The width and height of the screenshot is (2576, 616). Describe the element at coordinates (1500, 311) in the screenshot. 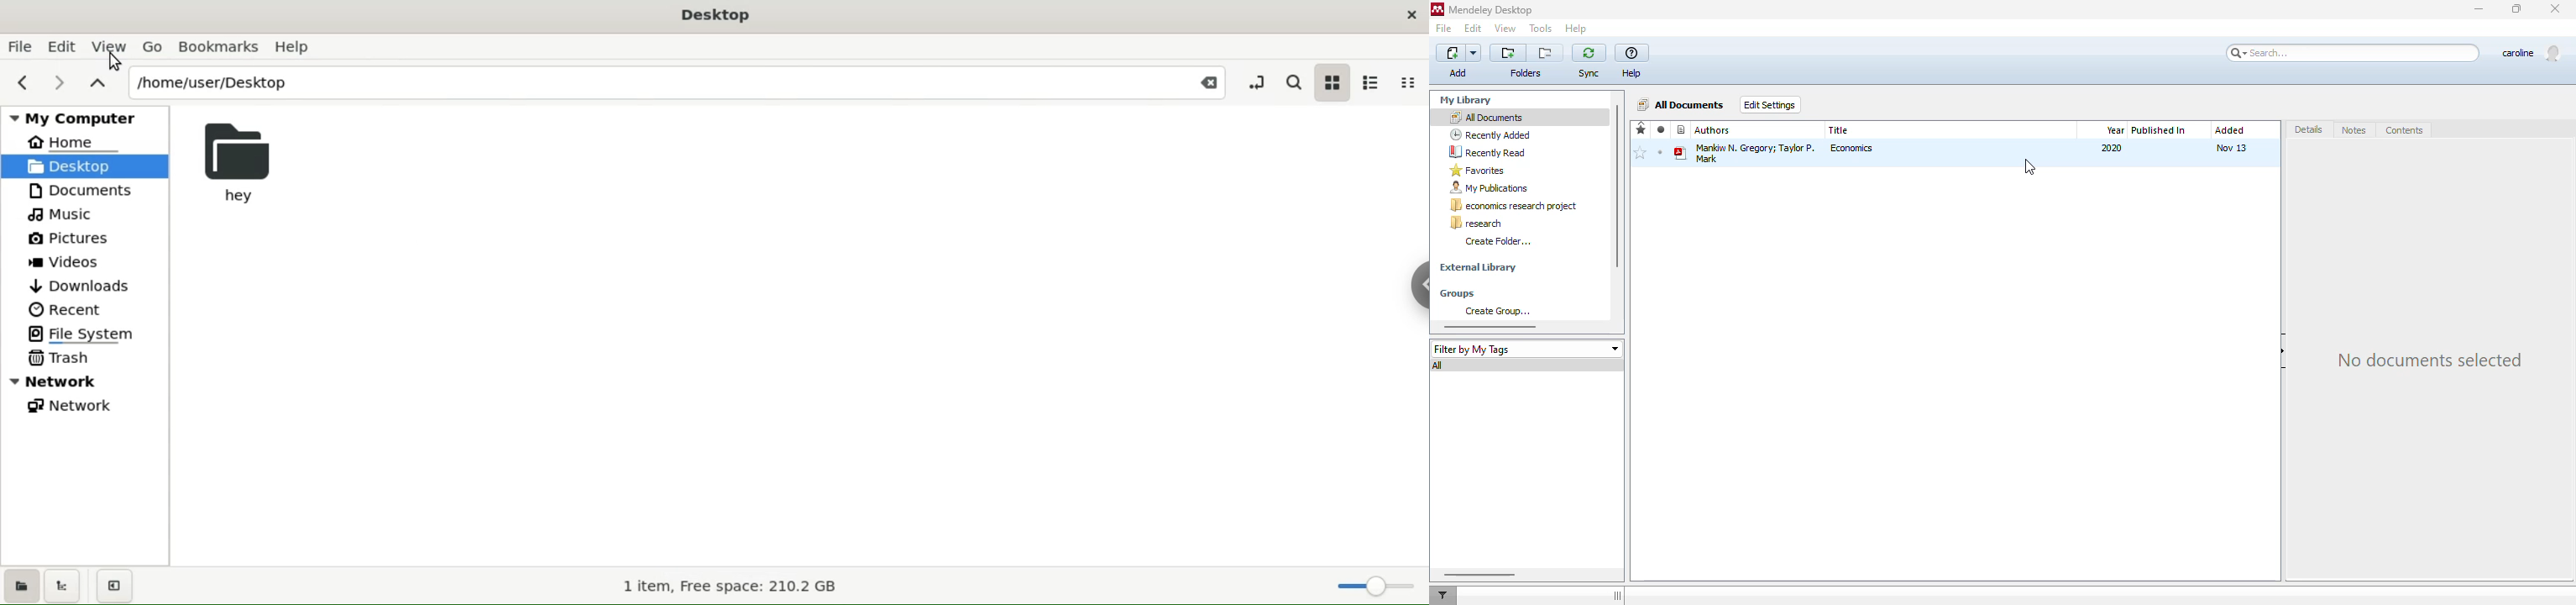

I see `create group` at that location.